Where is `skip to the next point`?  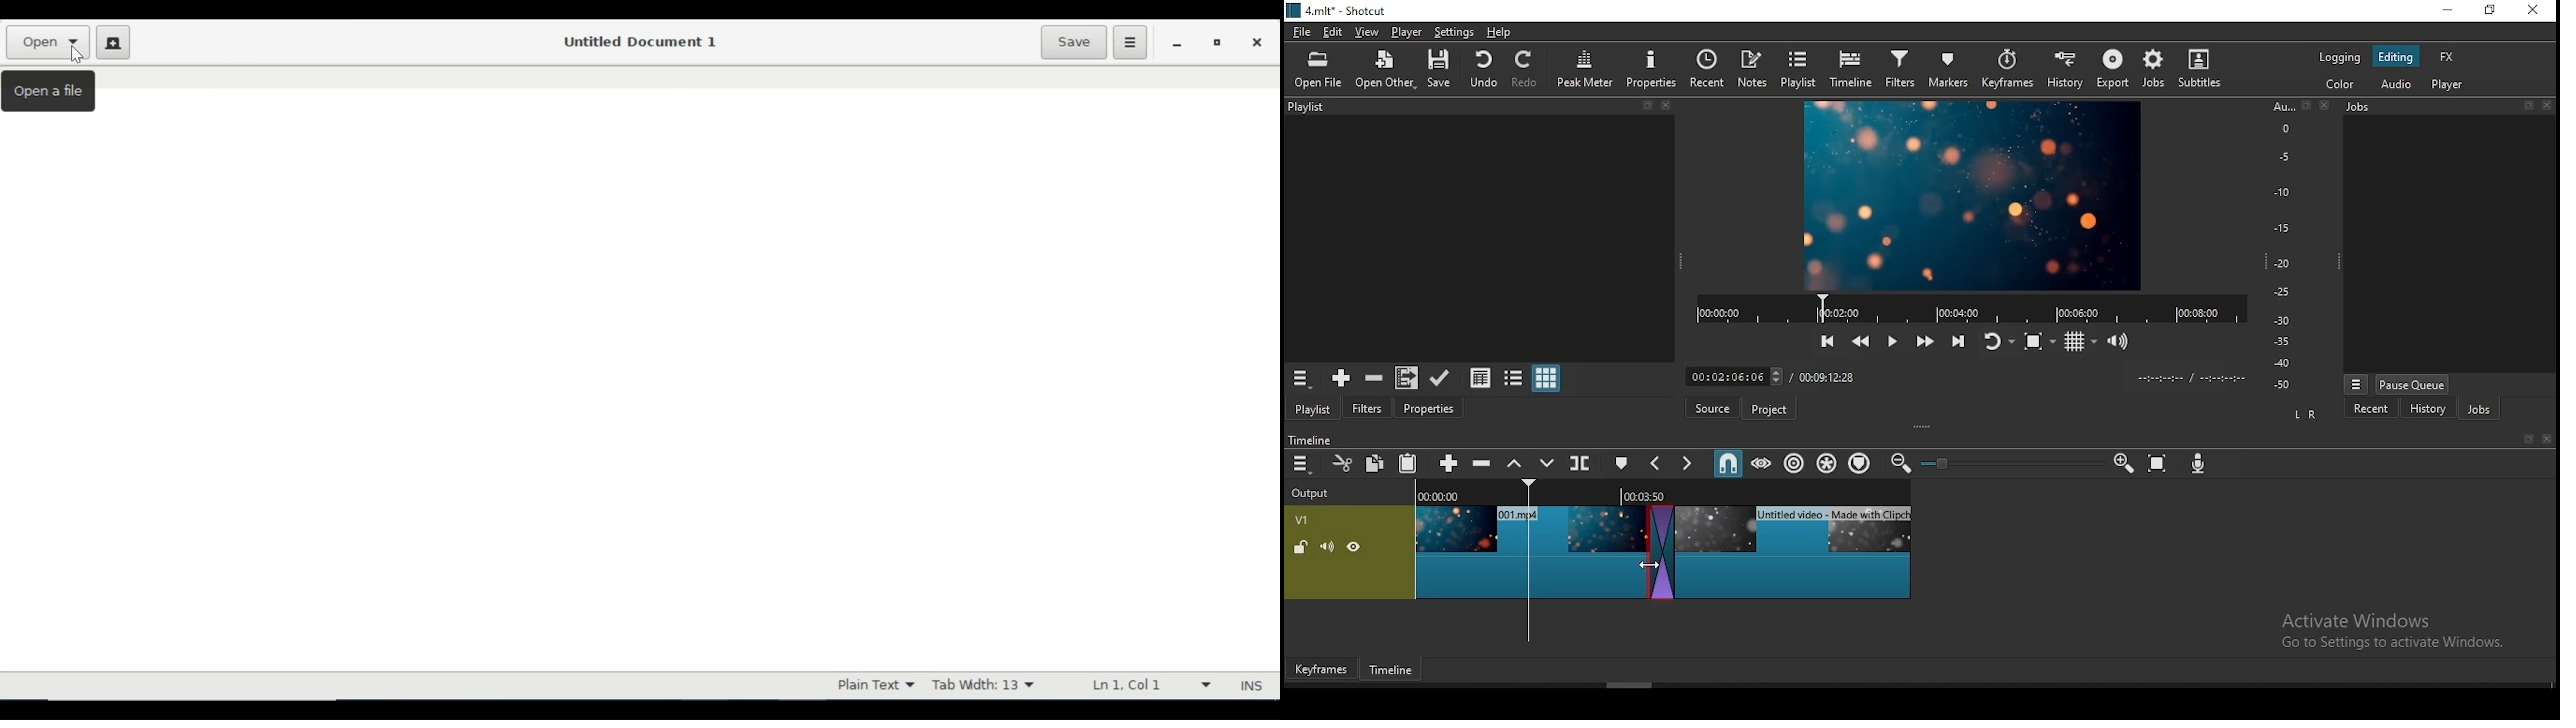 skip to the next point is located at coordinates (1959, 342).